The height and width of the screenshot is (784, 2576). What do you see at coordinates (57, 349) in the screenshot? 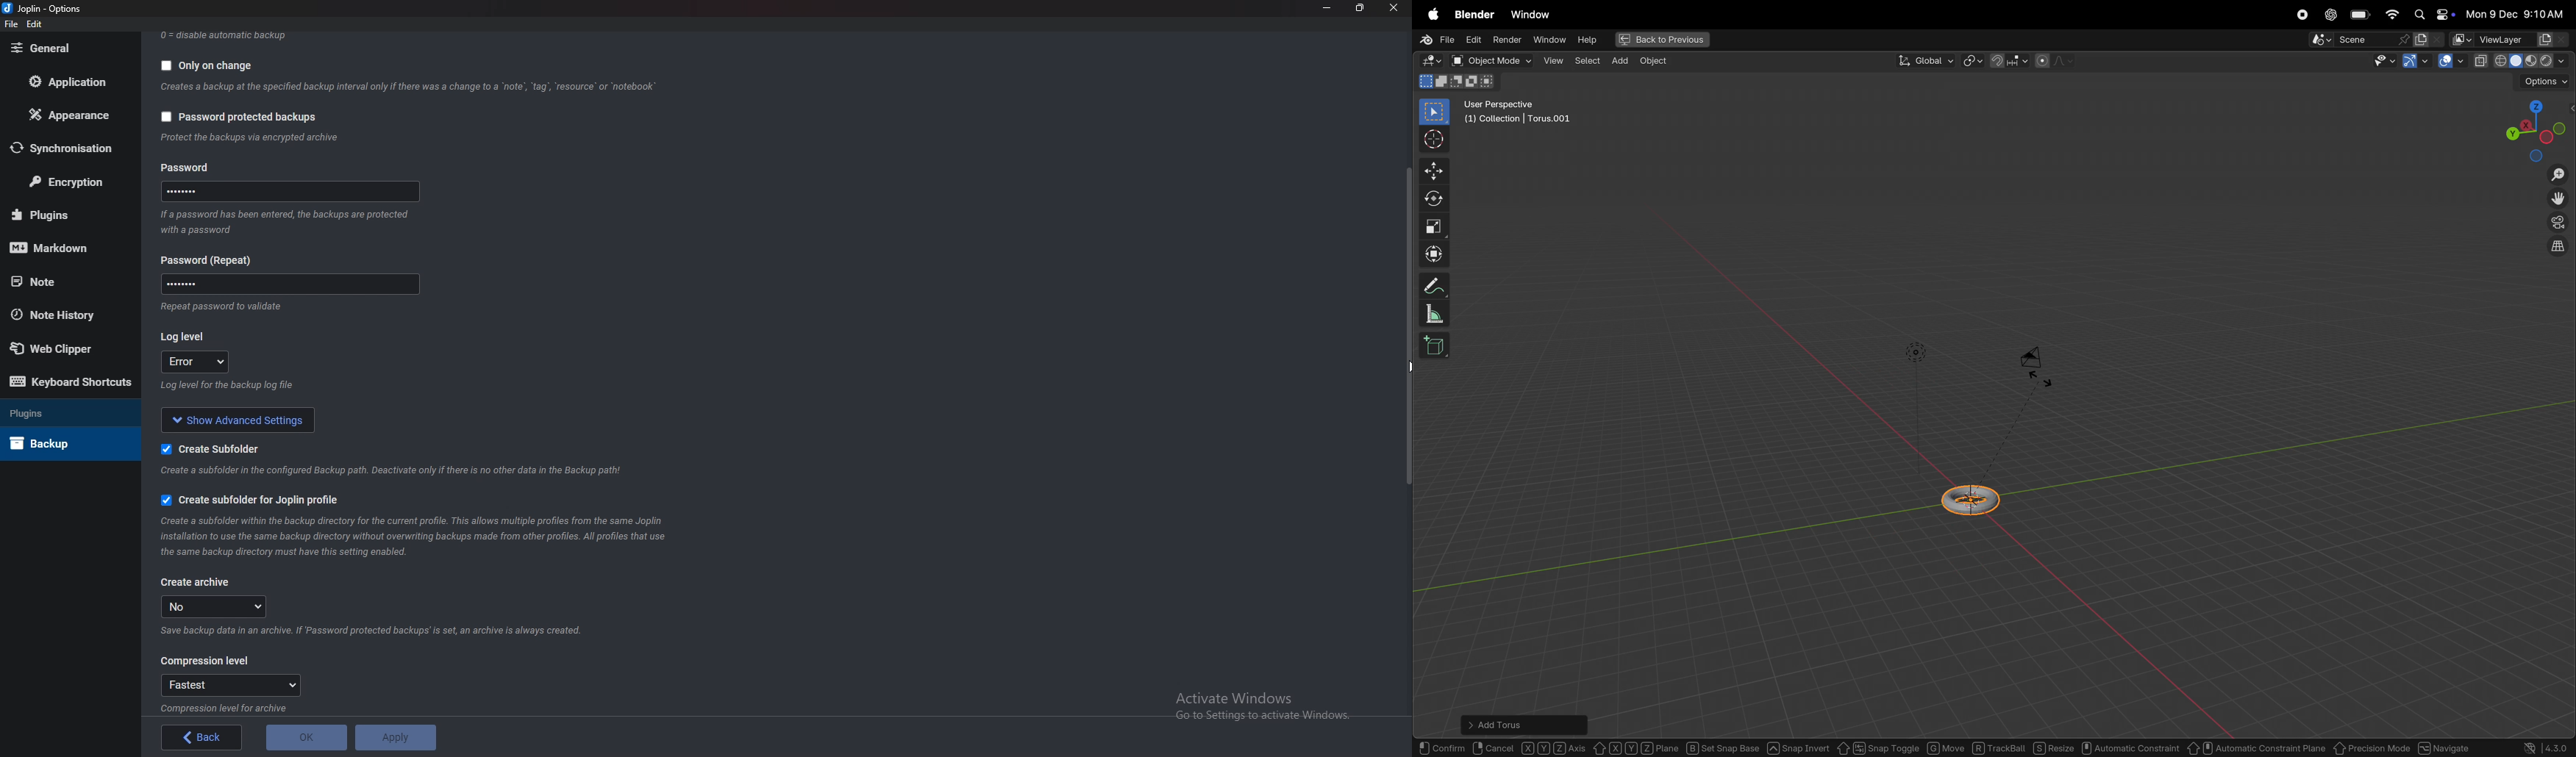
I see `Web Clipper` at bounding box center [57, 349].